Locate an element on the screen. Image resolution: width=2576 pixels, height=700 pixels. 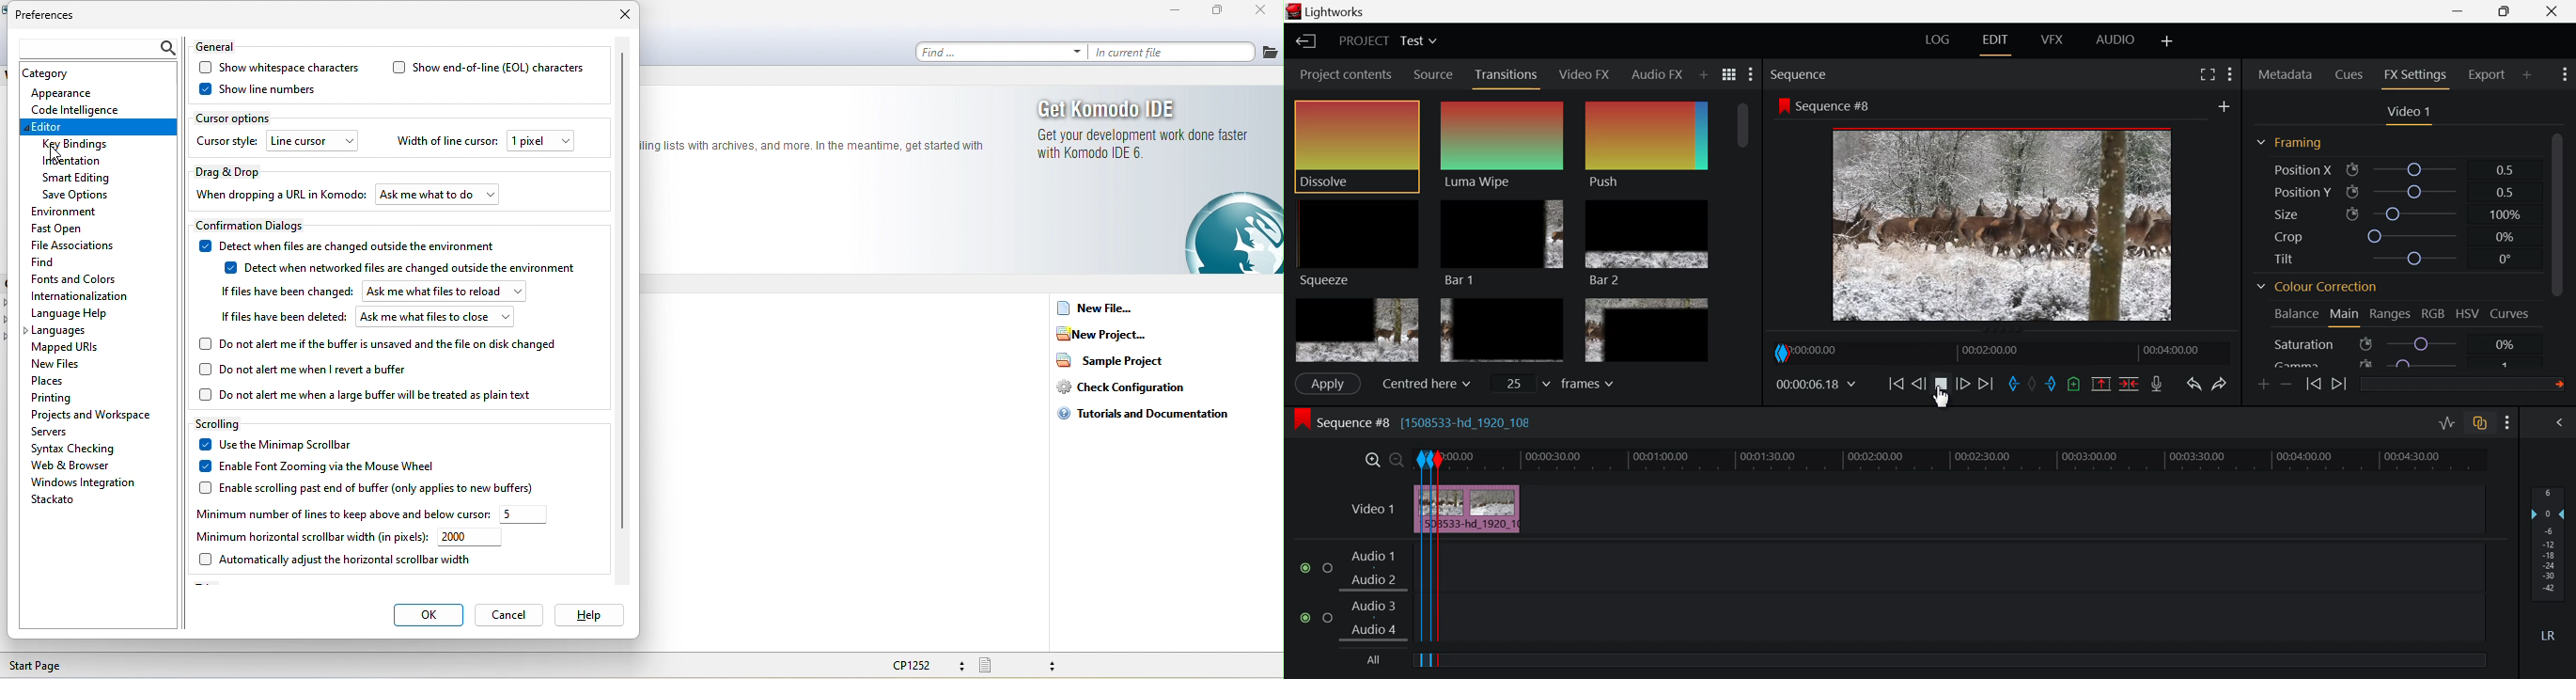
Dissolve Effect is located at coordinates (1356, 146).